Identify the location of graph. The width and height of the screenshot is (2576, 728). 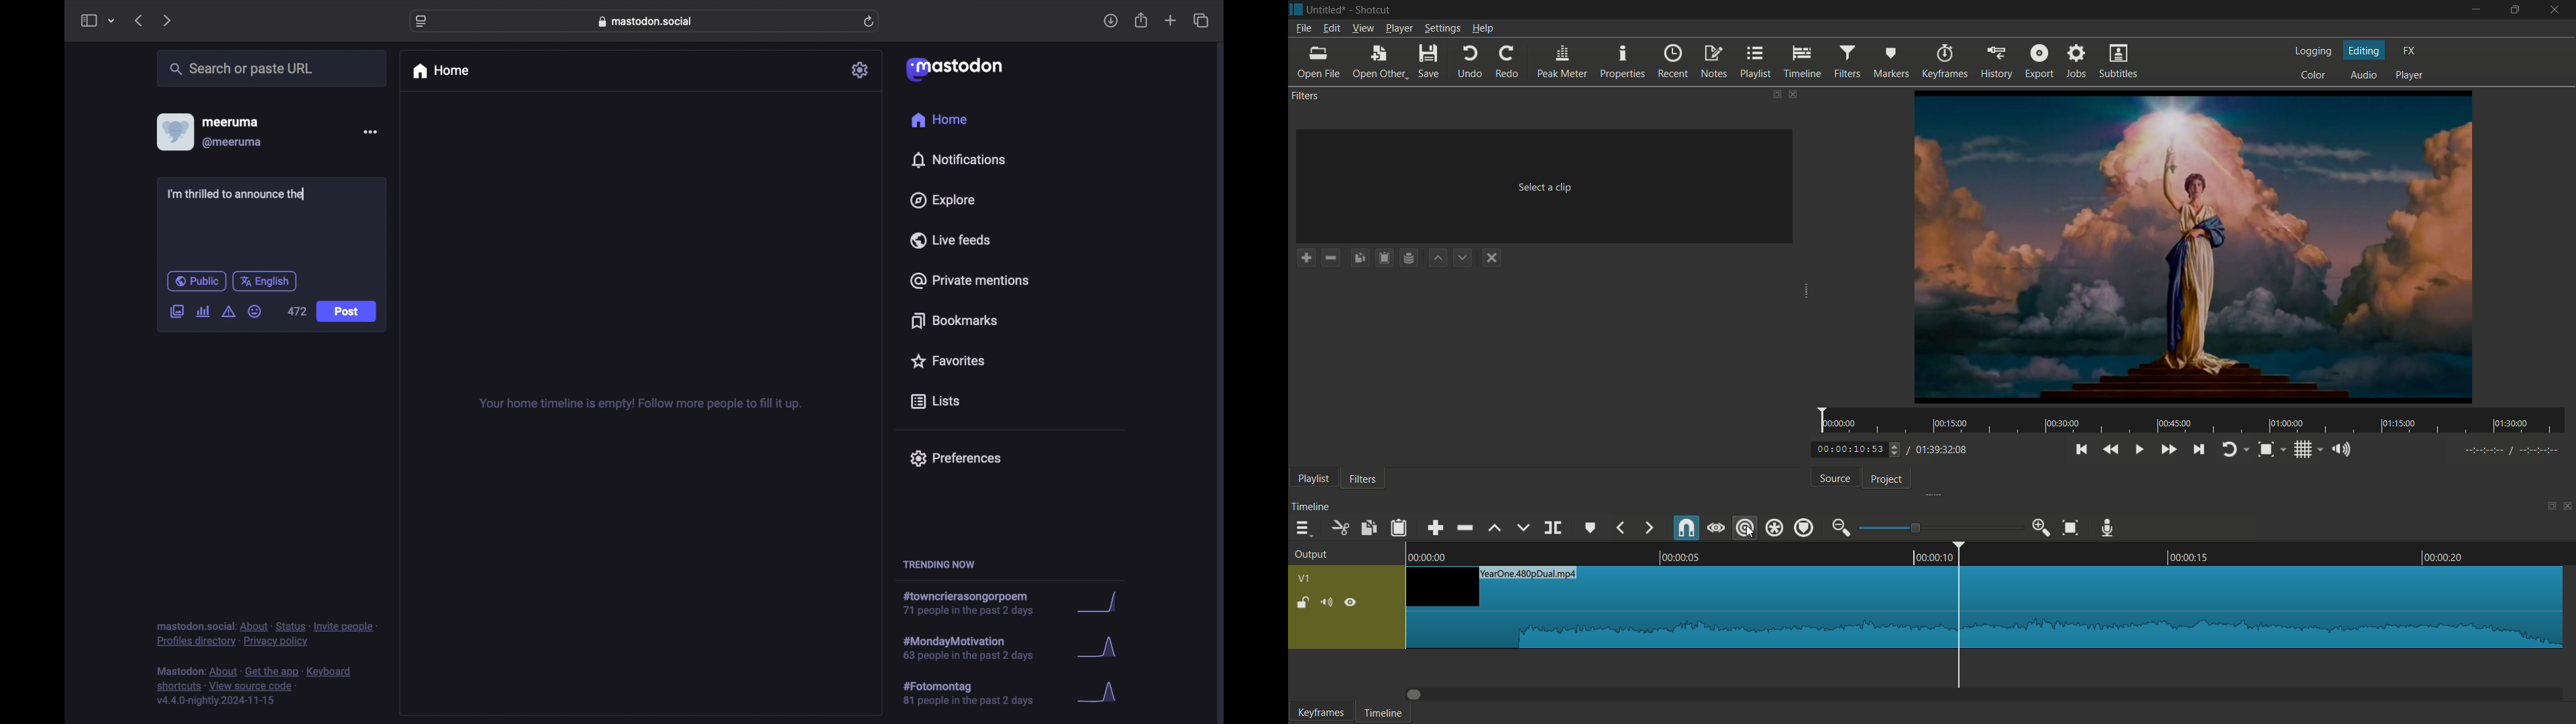
(1102, 693).